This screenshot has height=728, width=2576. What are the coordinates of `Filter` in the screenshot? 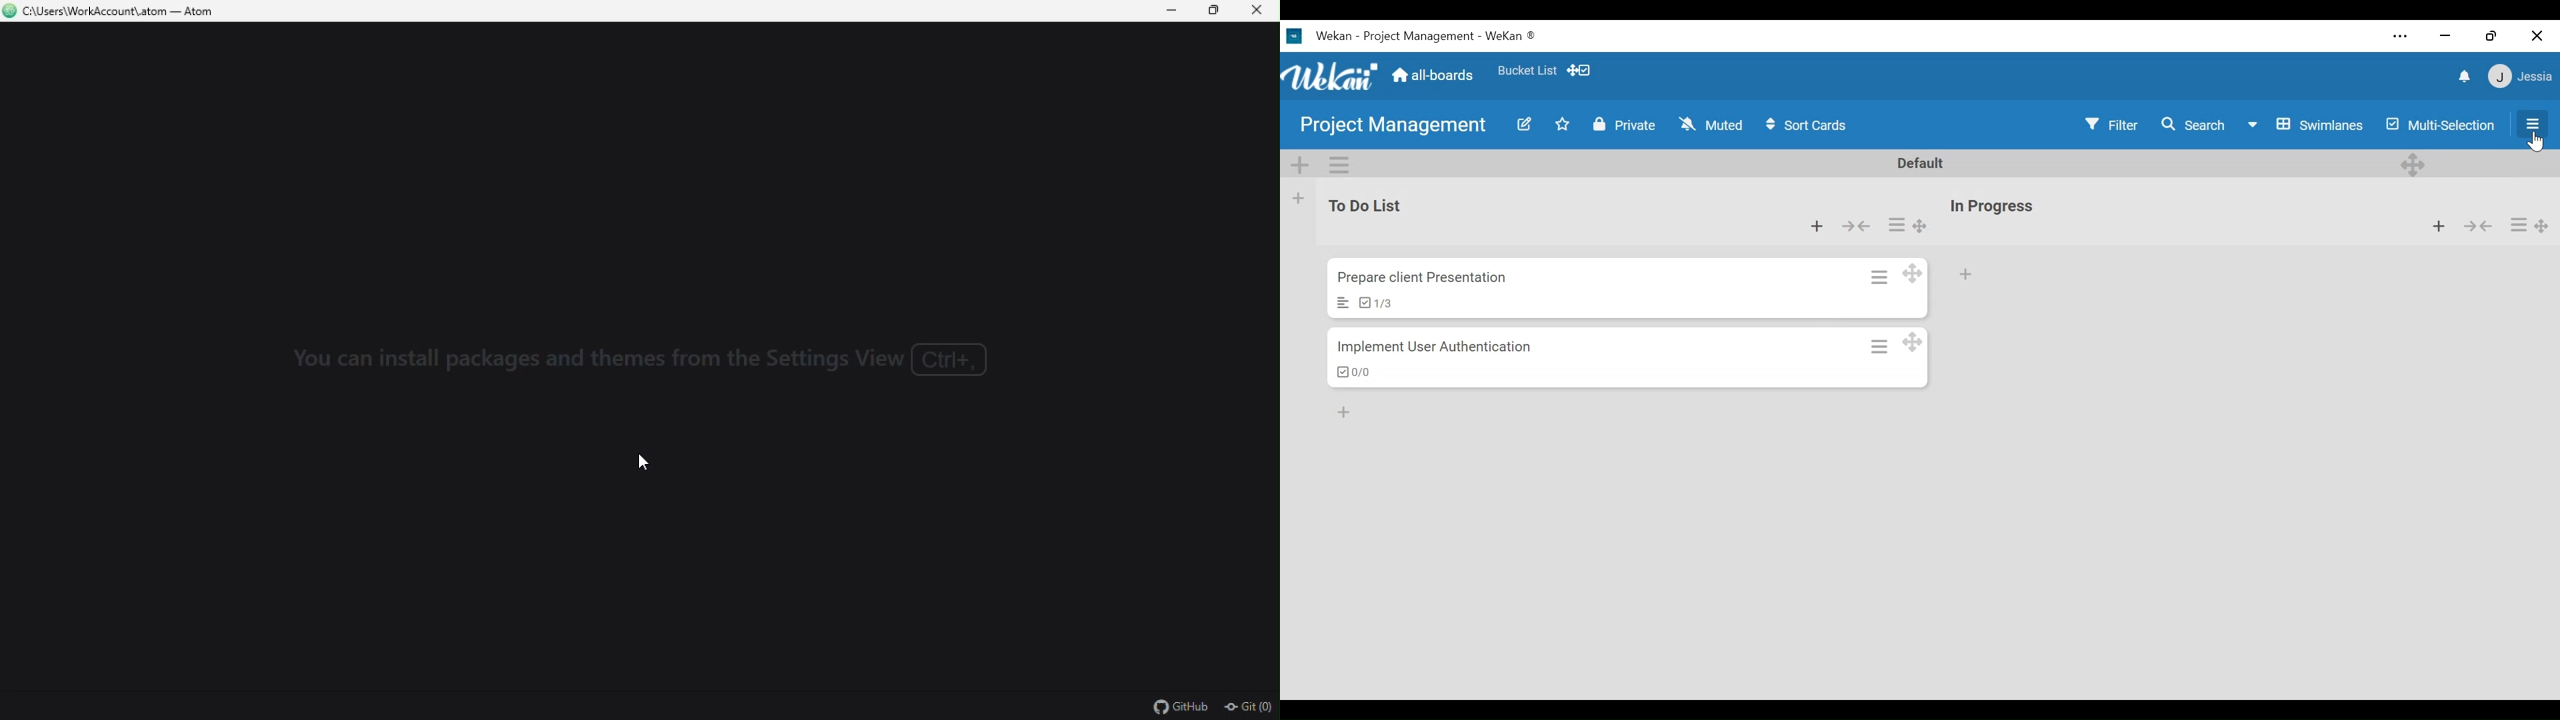 It's located at (2111, 125).